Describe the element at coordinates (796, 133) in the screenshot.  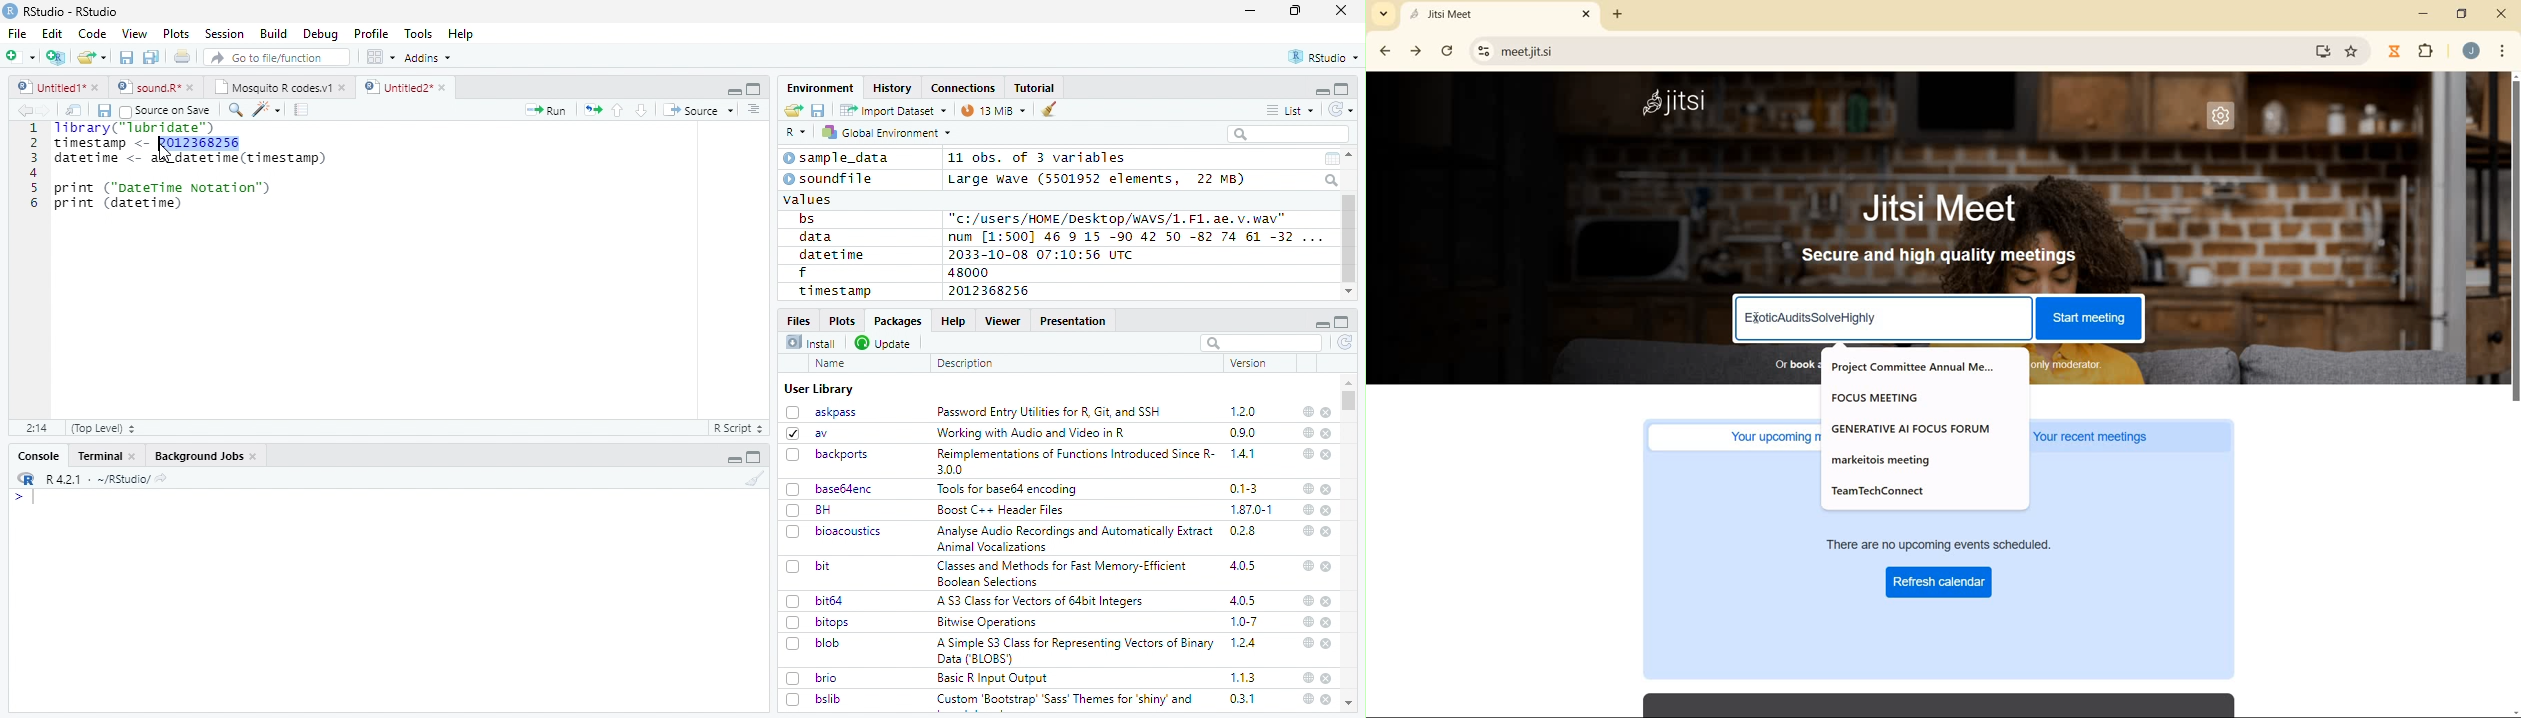
I see `R` at that location.